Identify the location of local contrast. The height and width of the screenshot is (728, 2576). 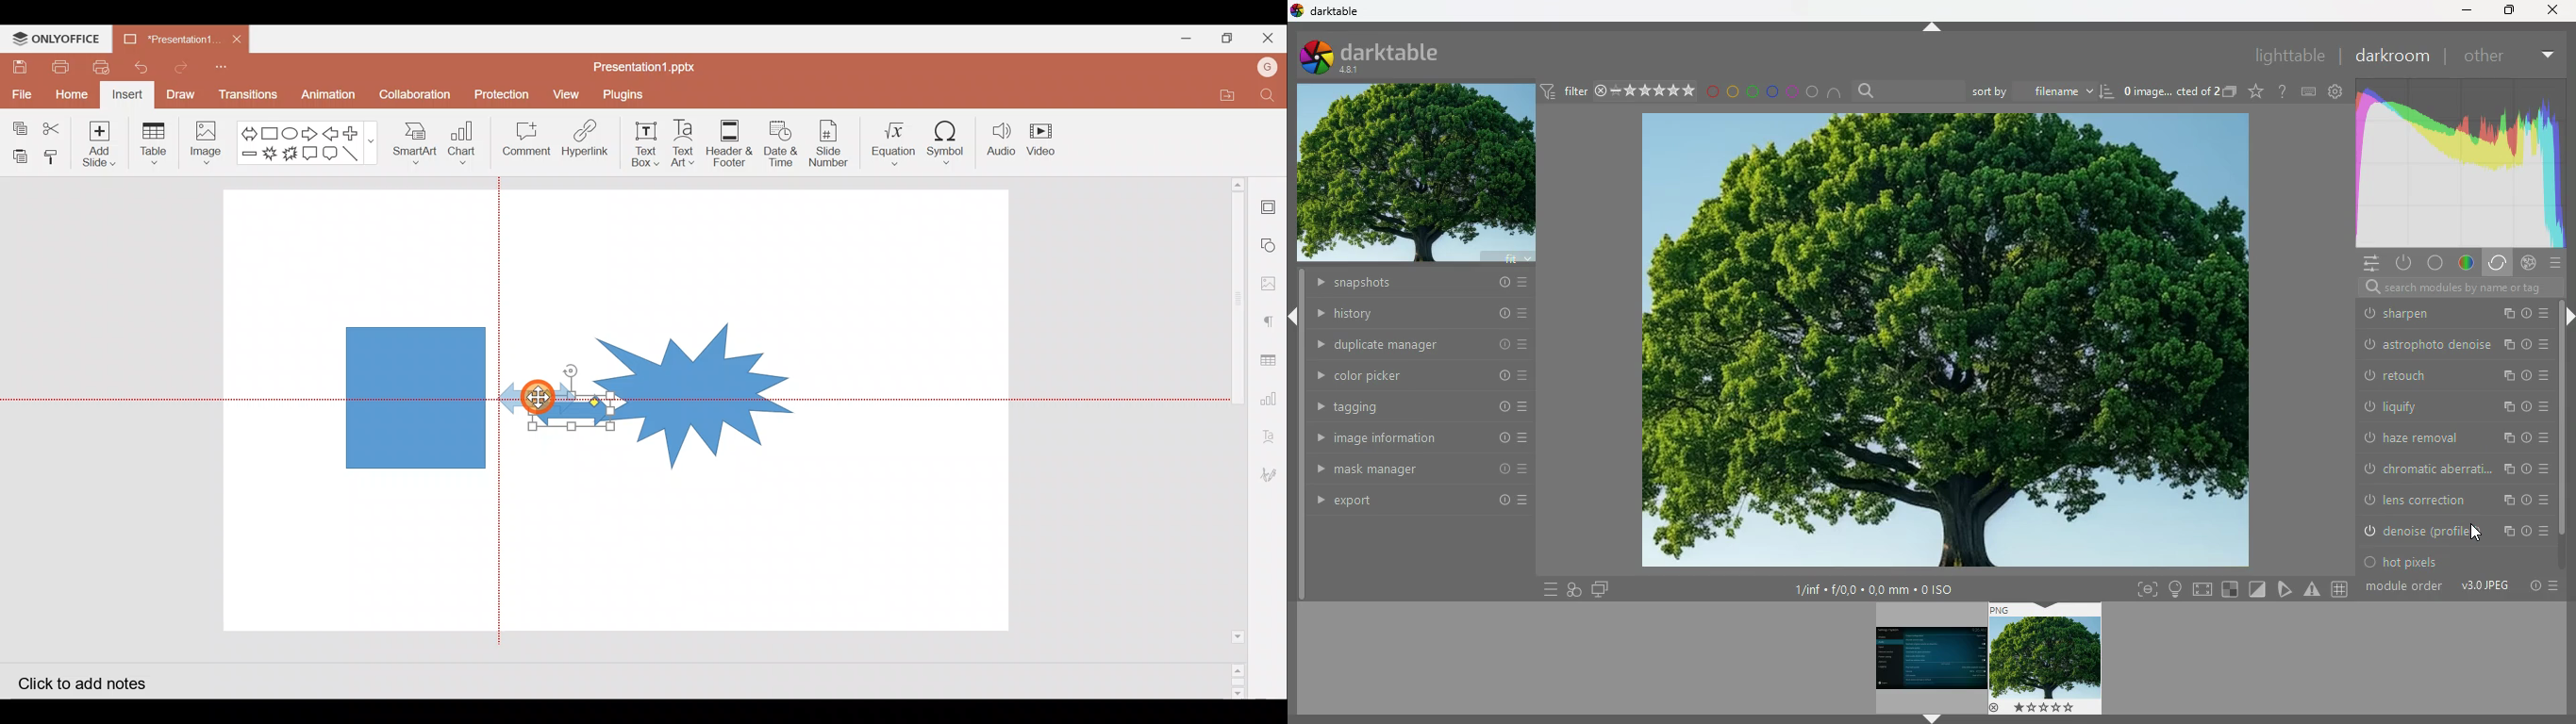
(2438, 310).